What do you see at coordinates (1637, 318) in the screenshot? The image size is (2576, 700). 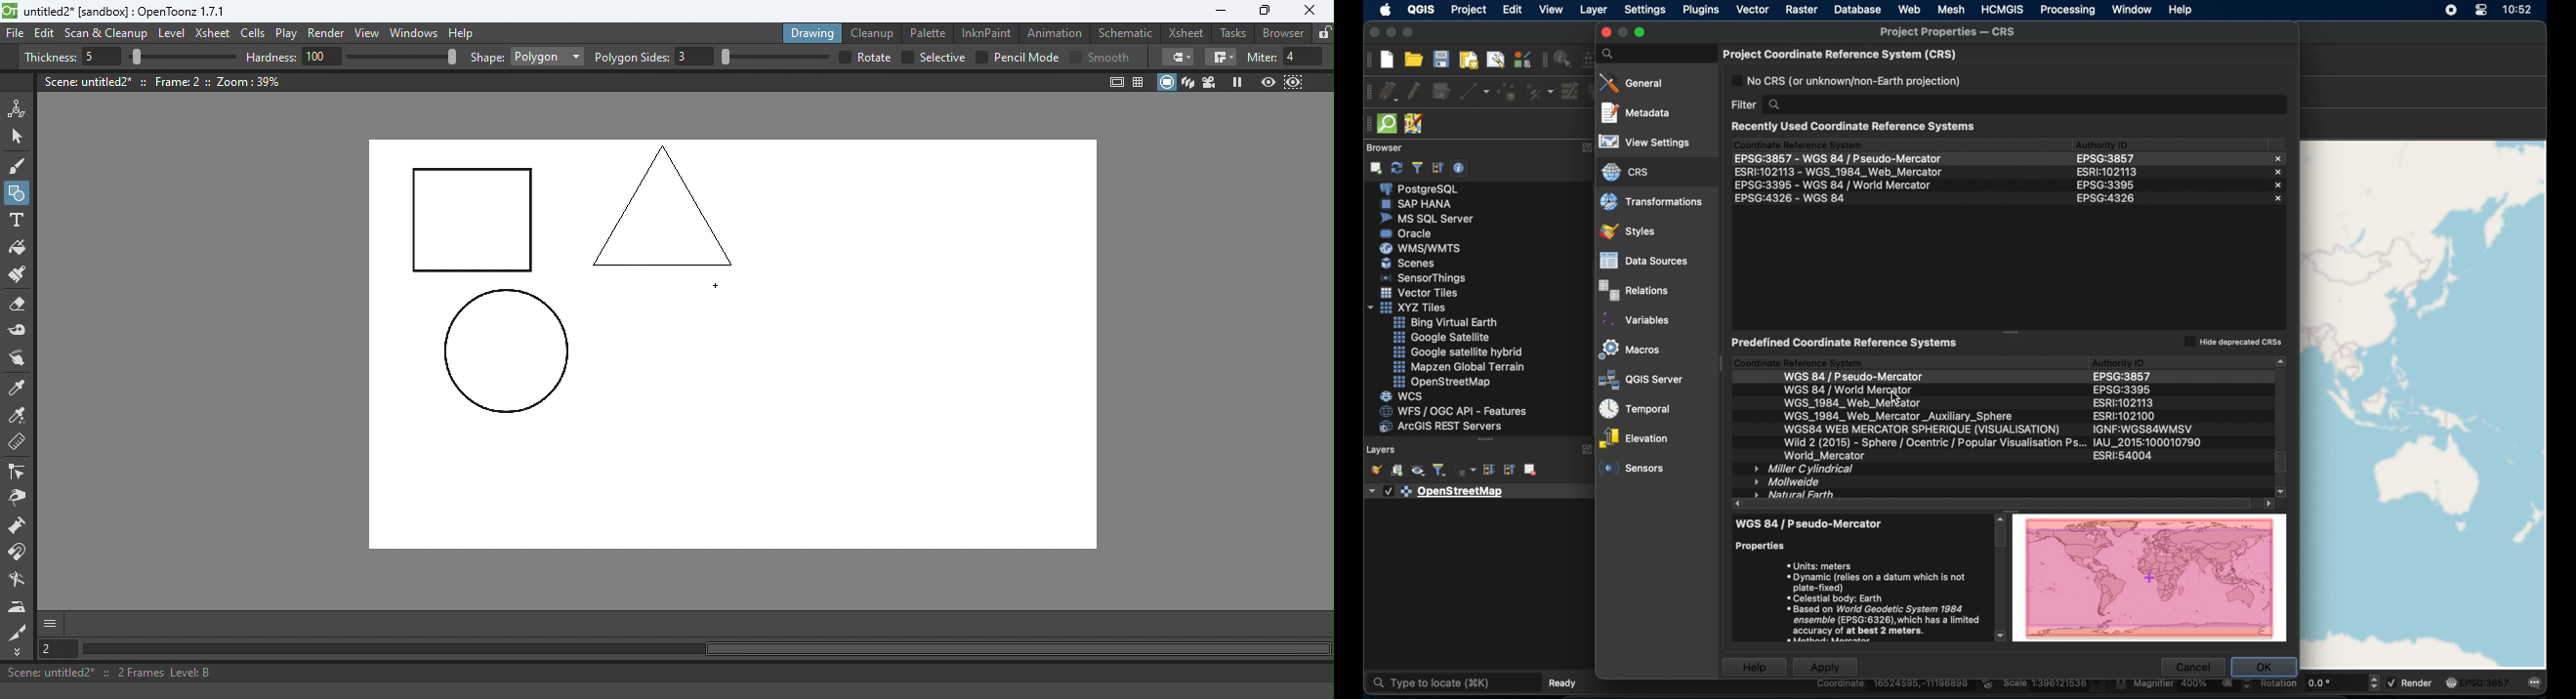 I see `variables` at bounding box center [1637, 318].